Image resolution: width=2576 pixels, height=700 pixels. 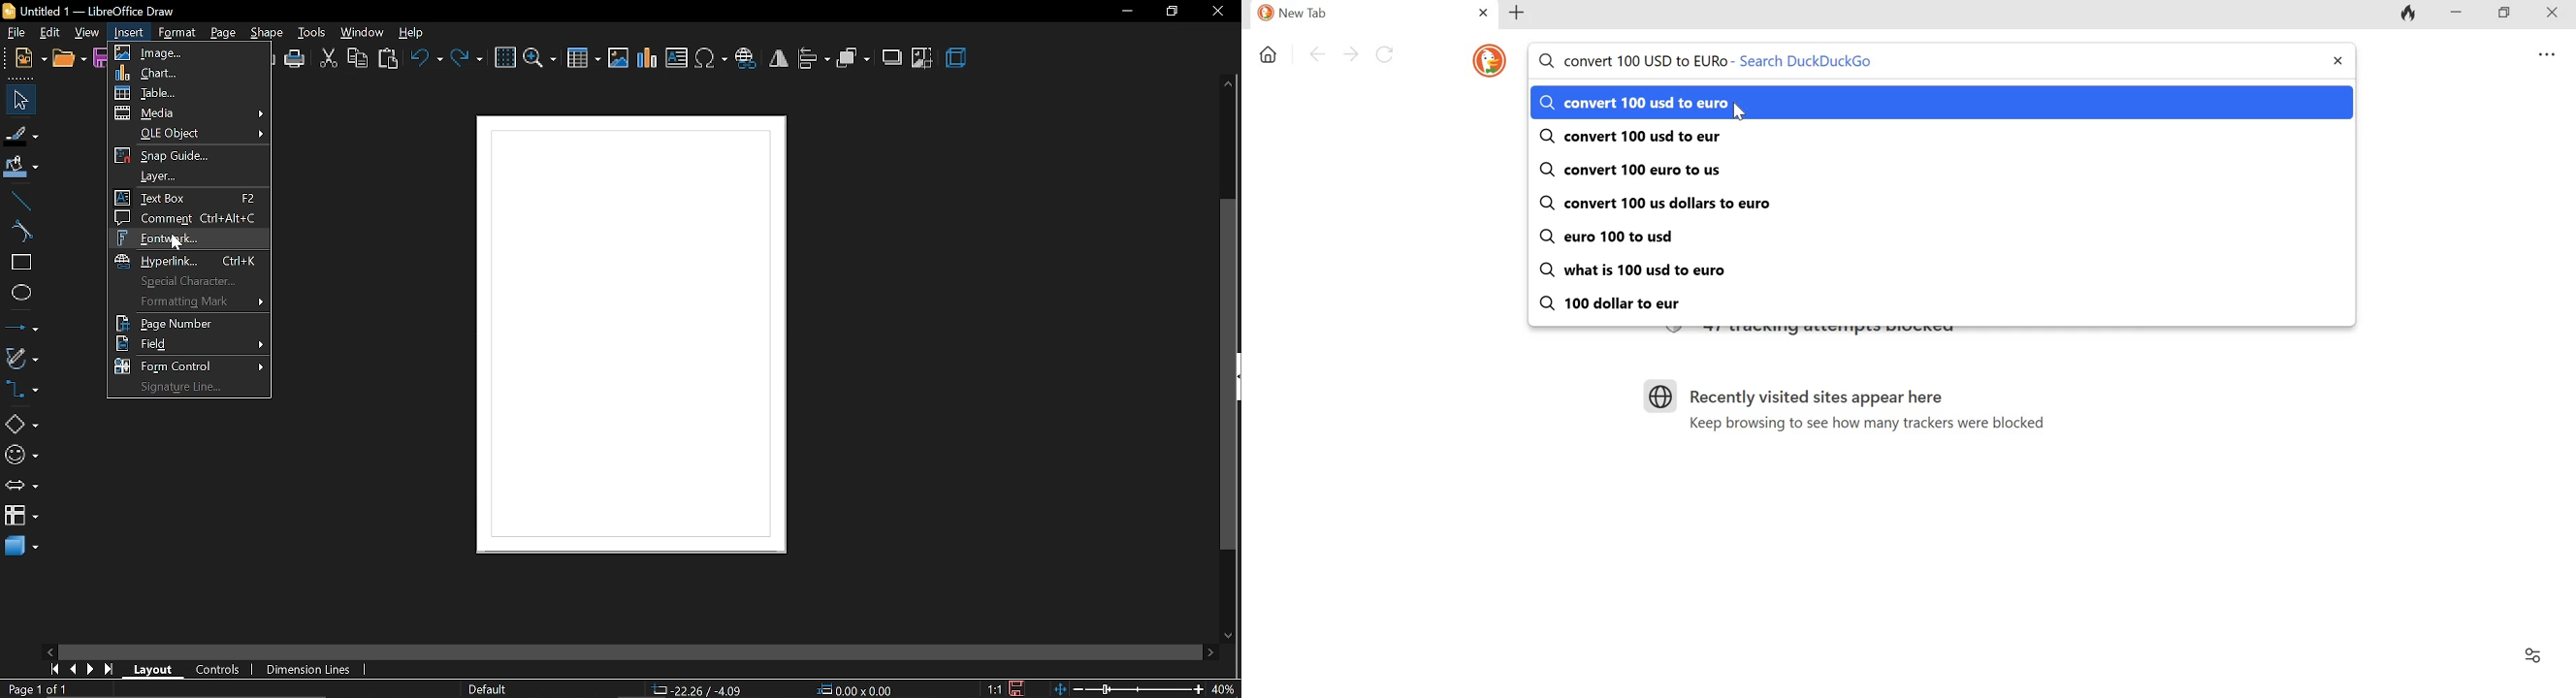 What do you see at coordinates (678, 58) in the screenshot?
I see `insert text` at bounding box center [678, 58].